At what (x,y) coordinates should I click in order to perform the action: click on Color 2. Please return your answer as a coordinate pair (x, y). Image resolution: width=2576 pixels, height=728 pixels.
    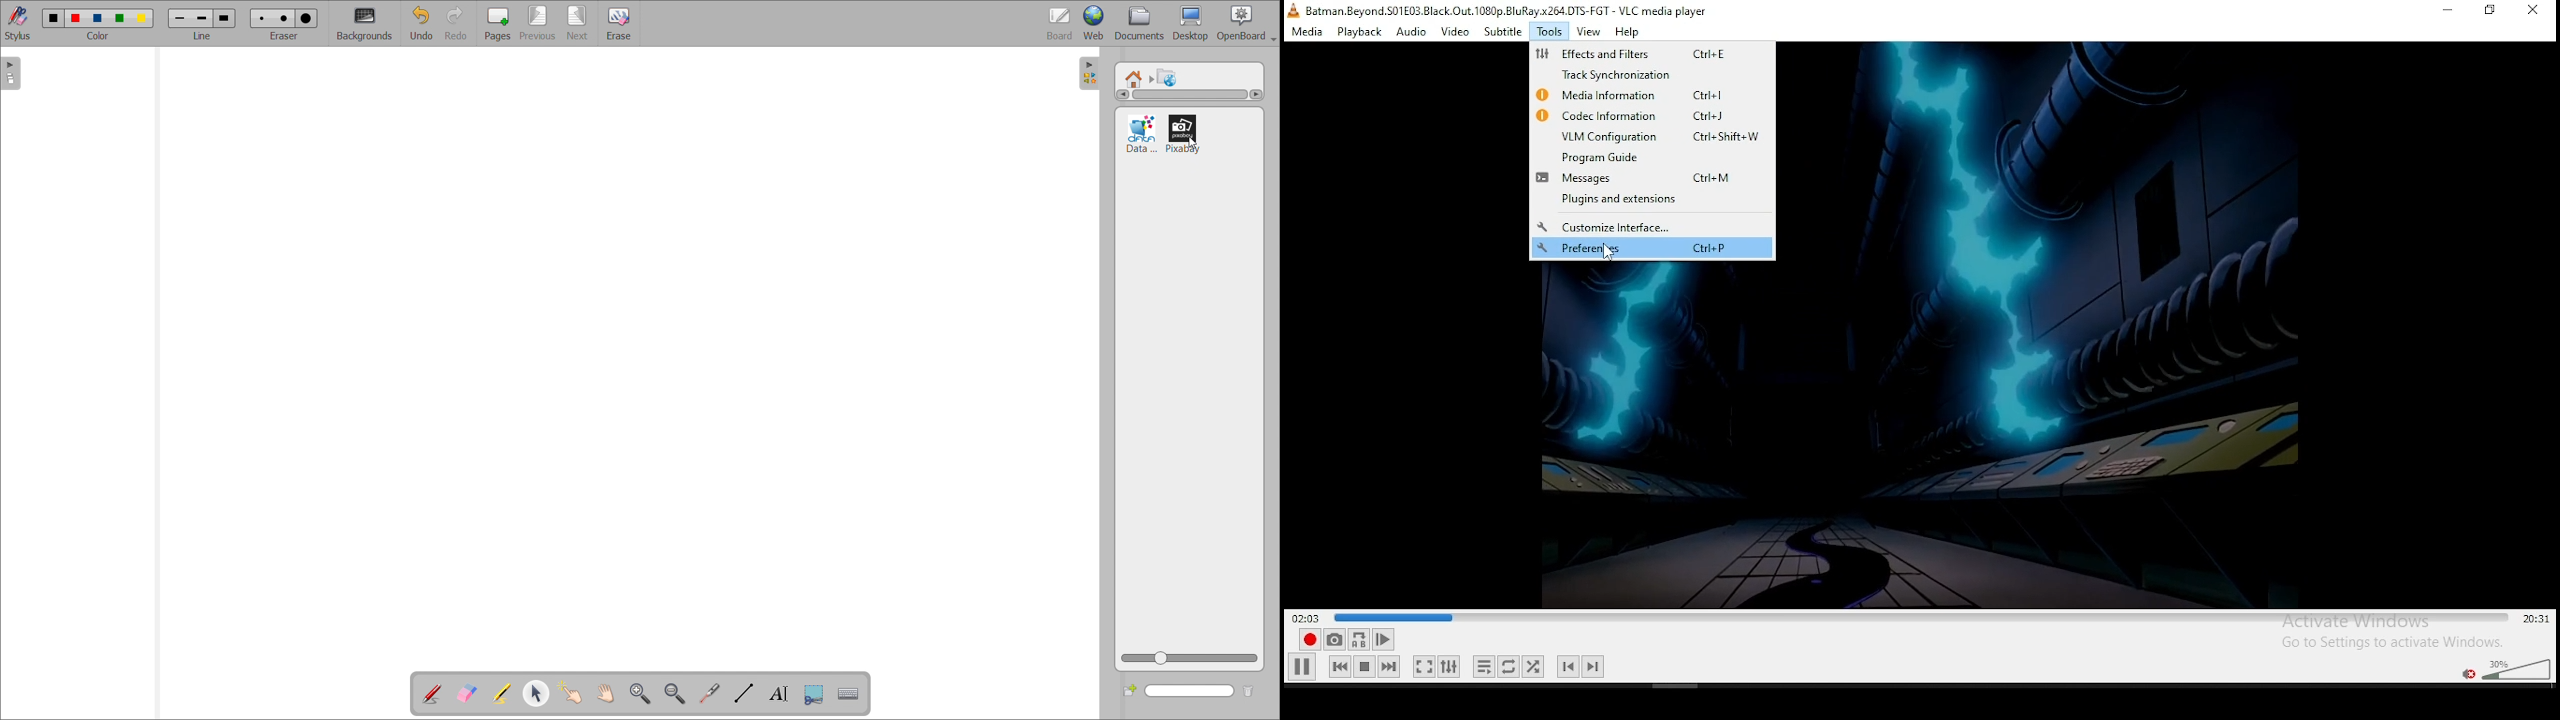
    Looking at the image, I should click on (76, 17).